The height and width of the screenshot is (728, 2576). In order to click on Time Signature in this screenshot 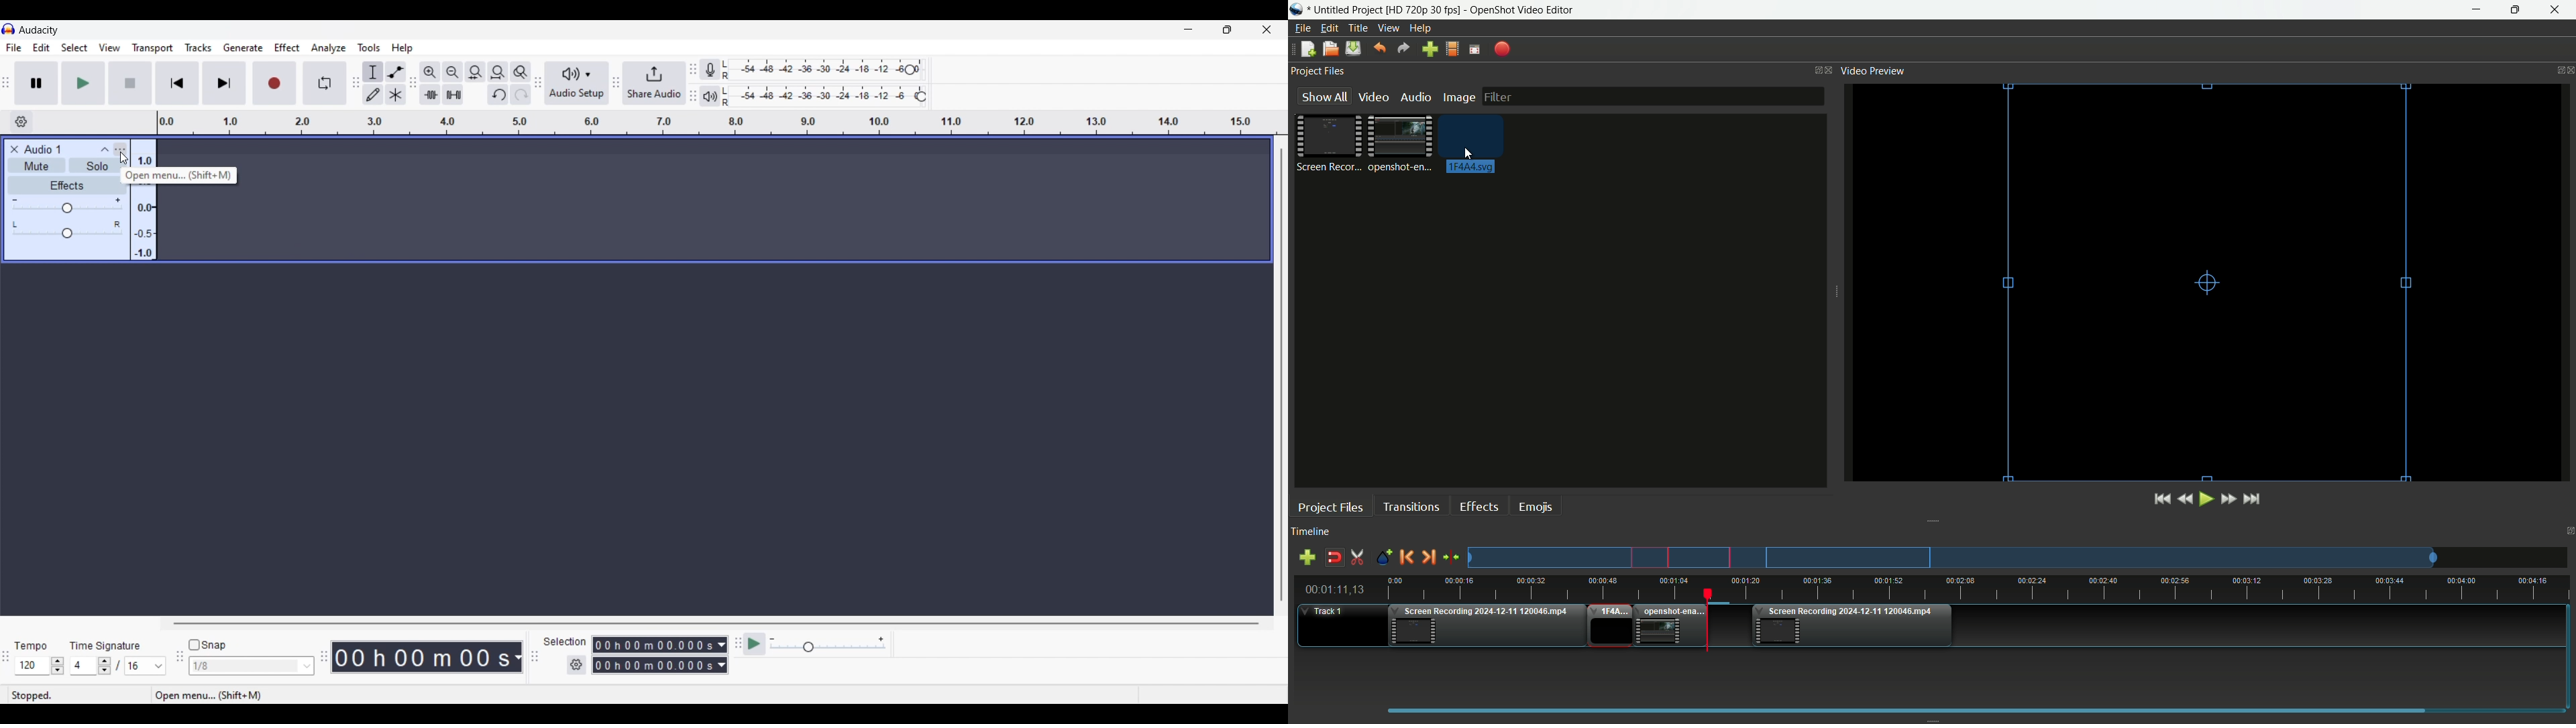, I will do `click(107, 645)`.